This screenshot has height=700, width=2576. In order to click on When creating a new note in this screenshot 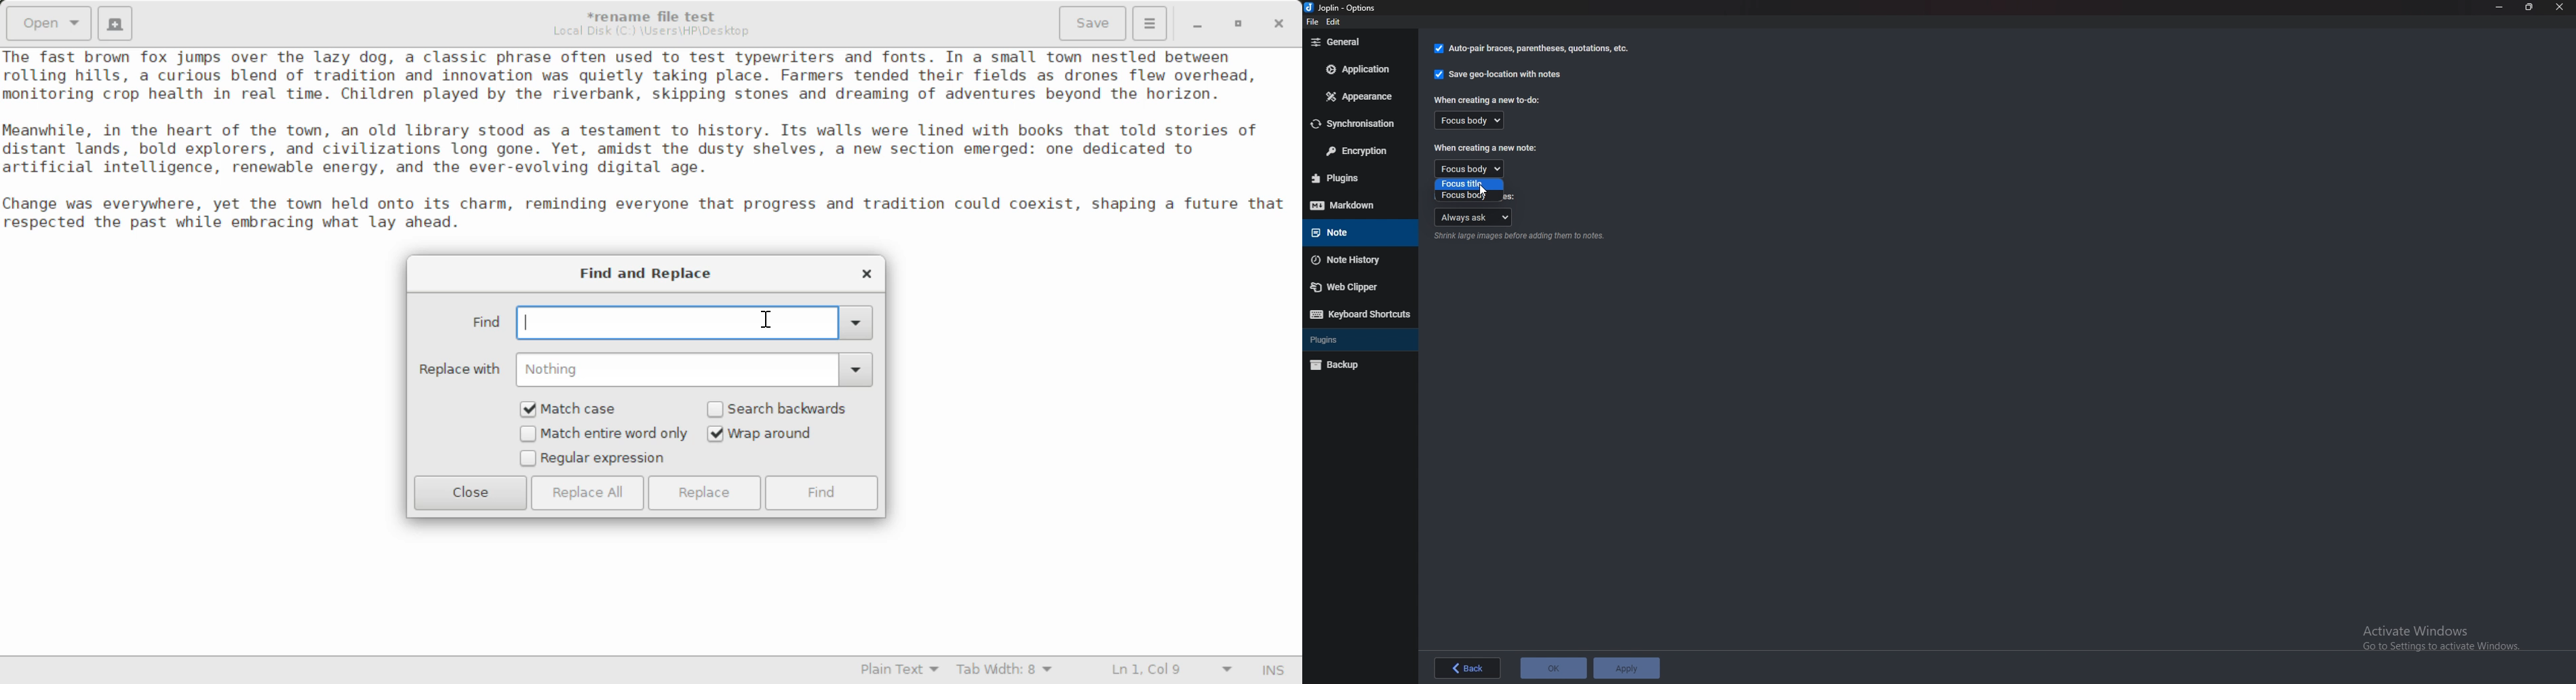, I will do `click(1485, 148)`.